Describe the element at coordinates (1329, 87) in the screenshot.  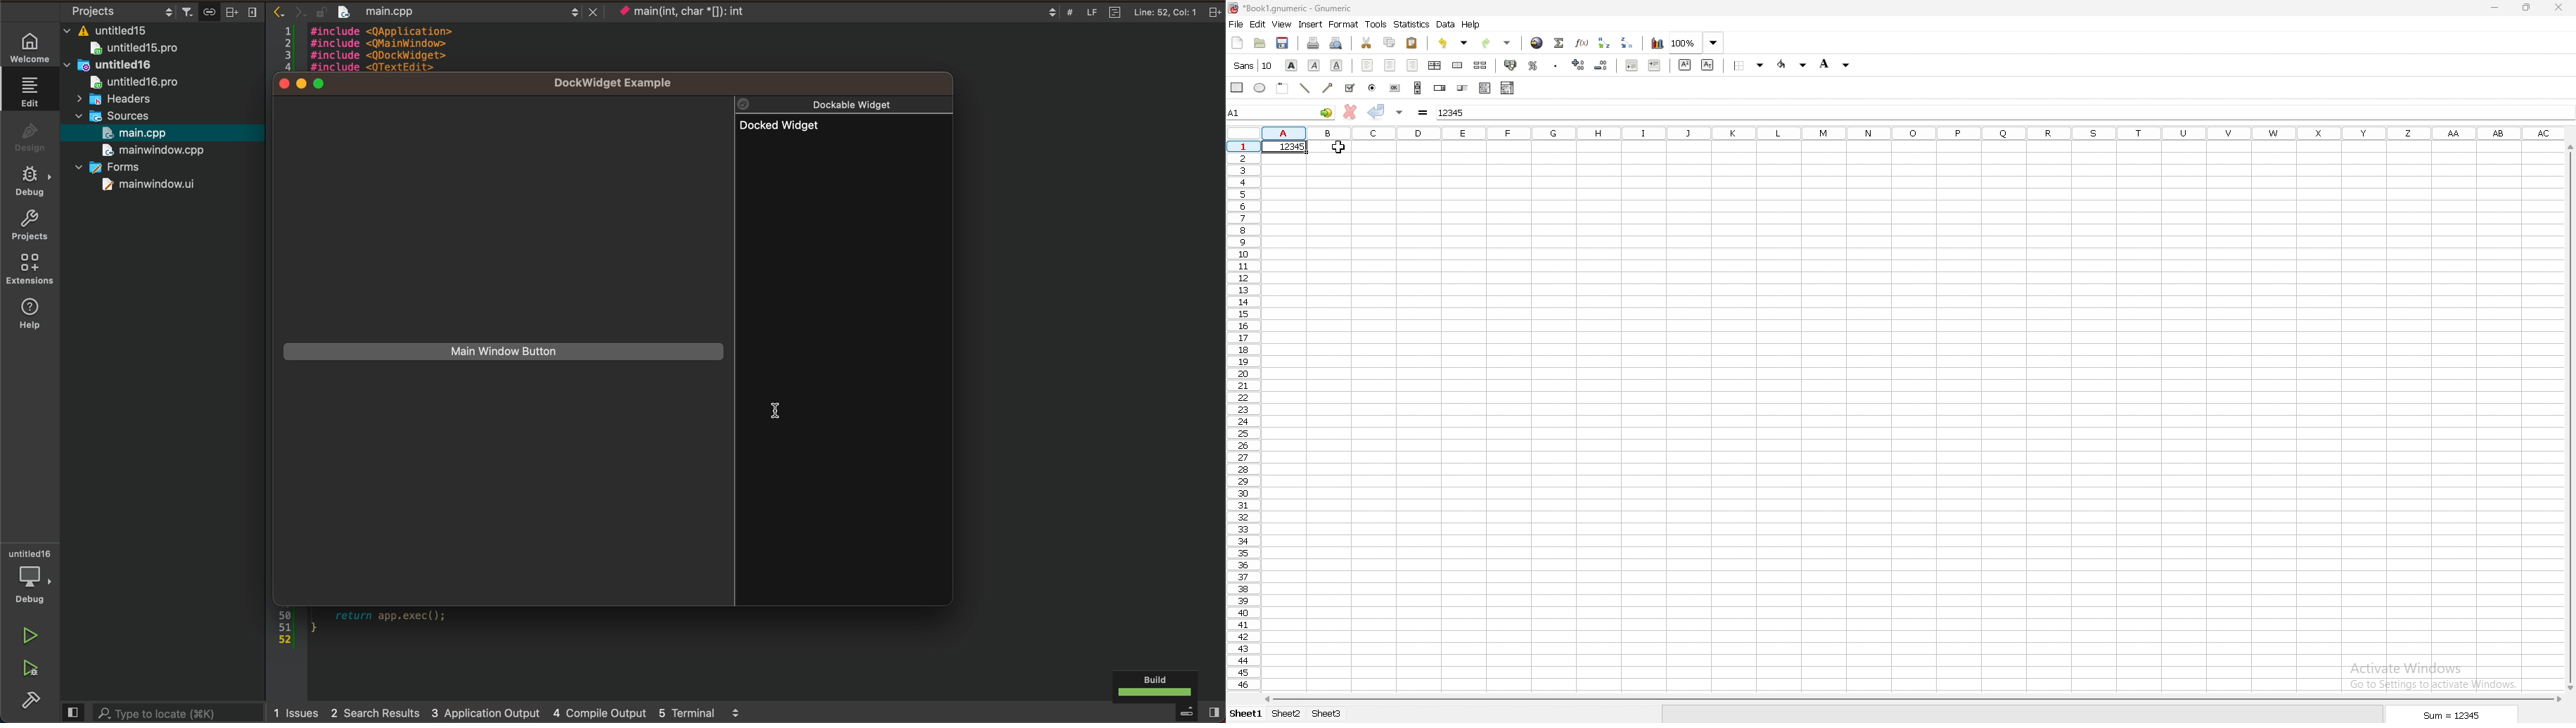
I see `arrowed line` at that location.